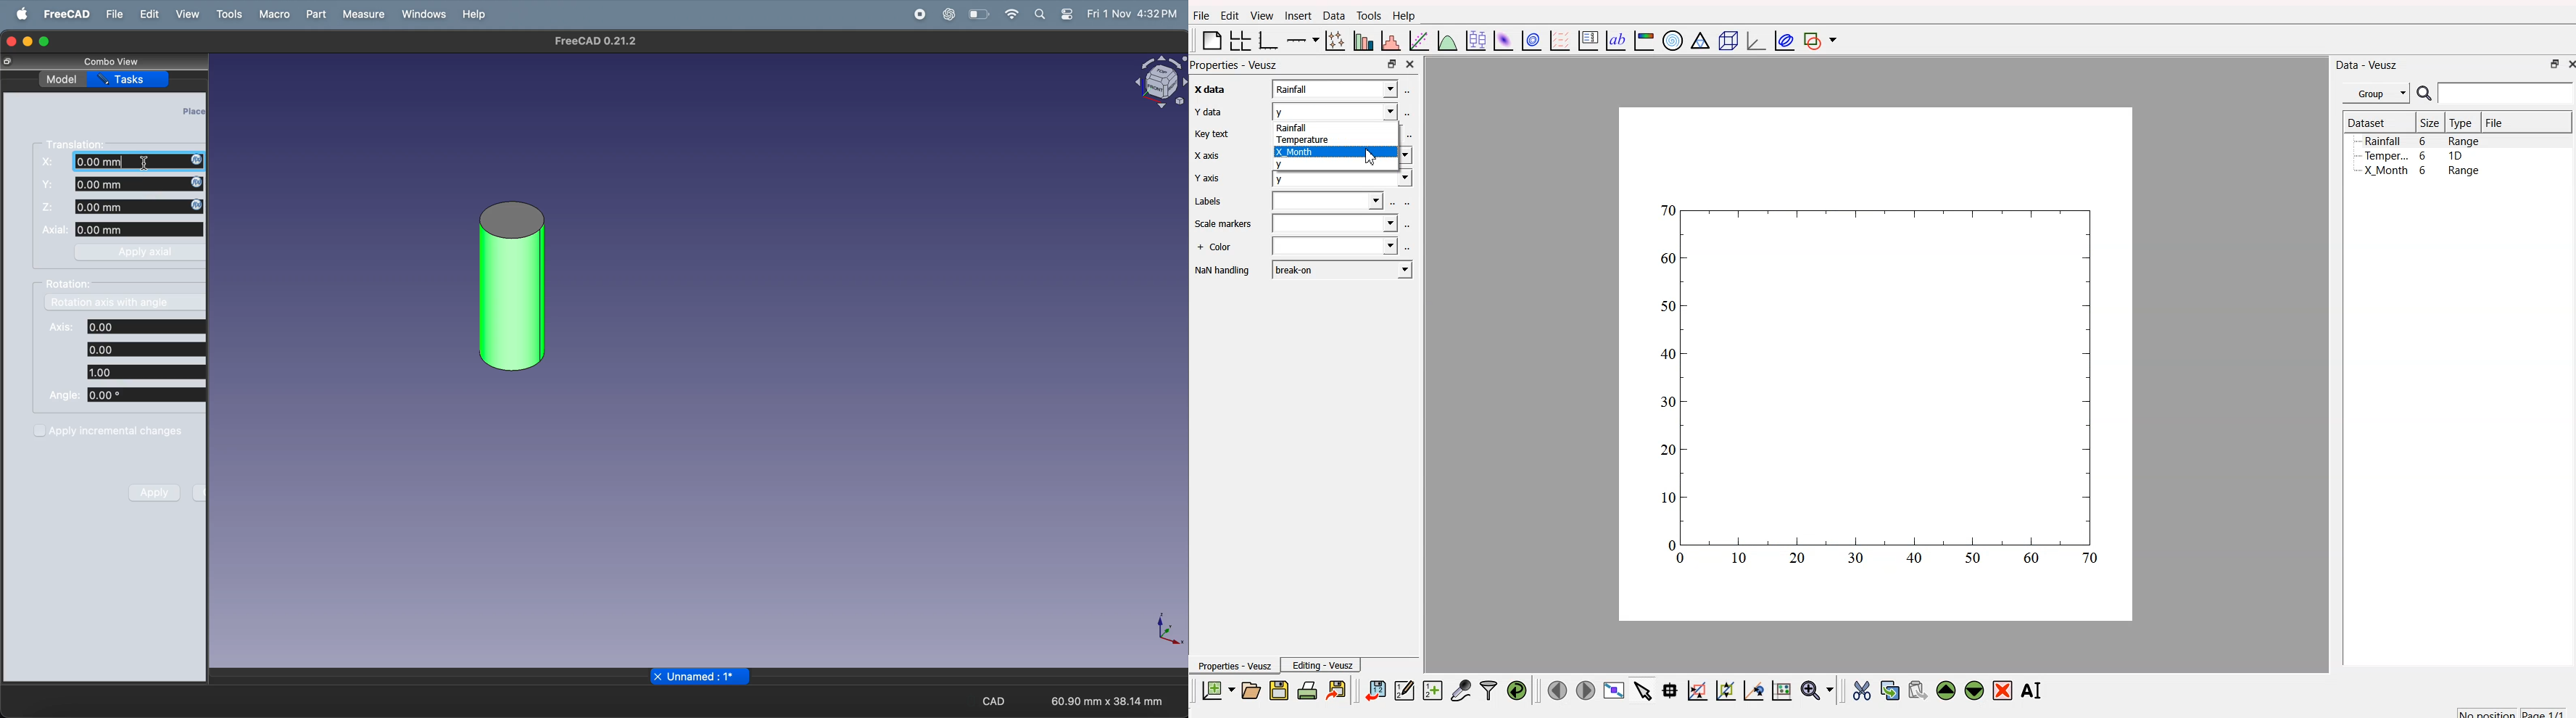  I want to click on unnamed : 1*, so click(707, 676).